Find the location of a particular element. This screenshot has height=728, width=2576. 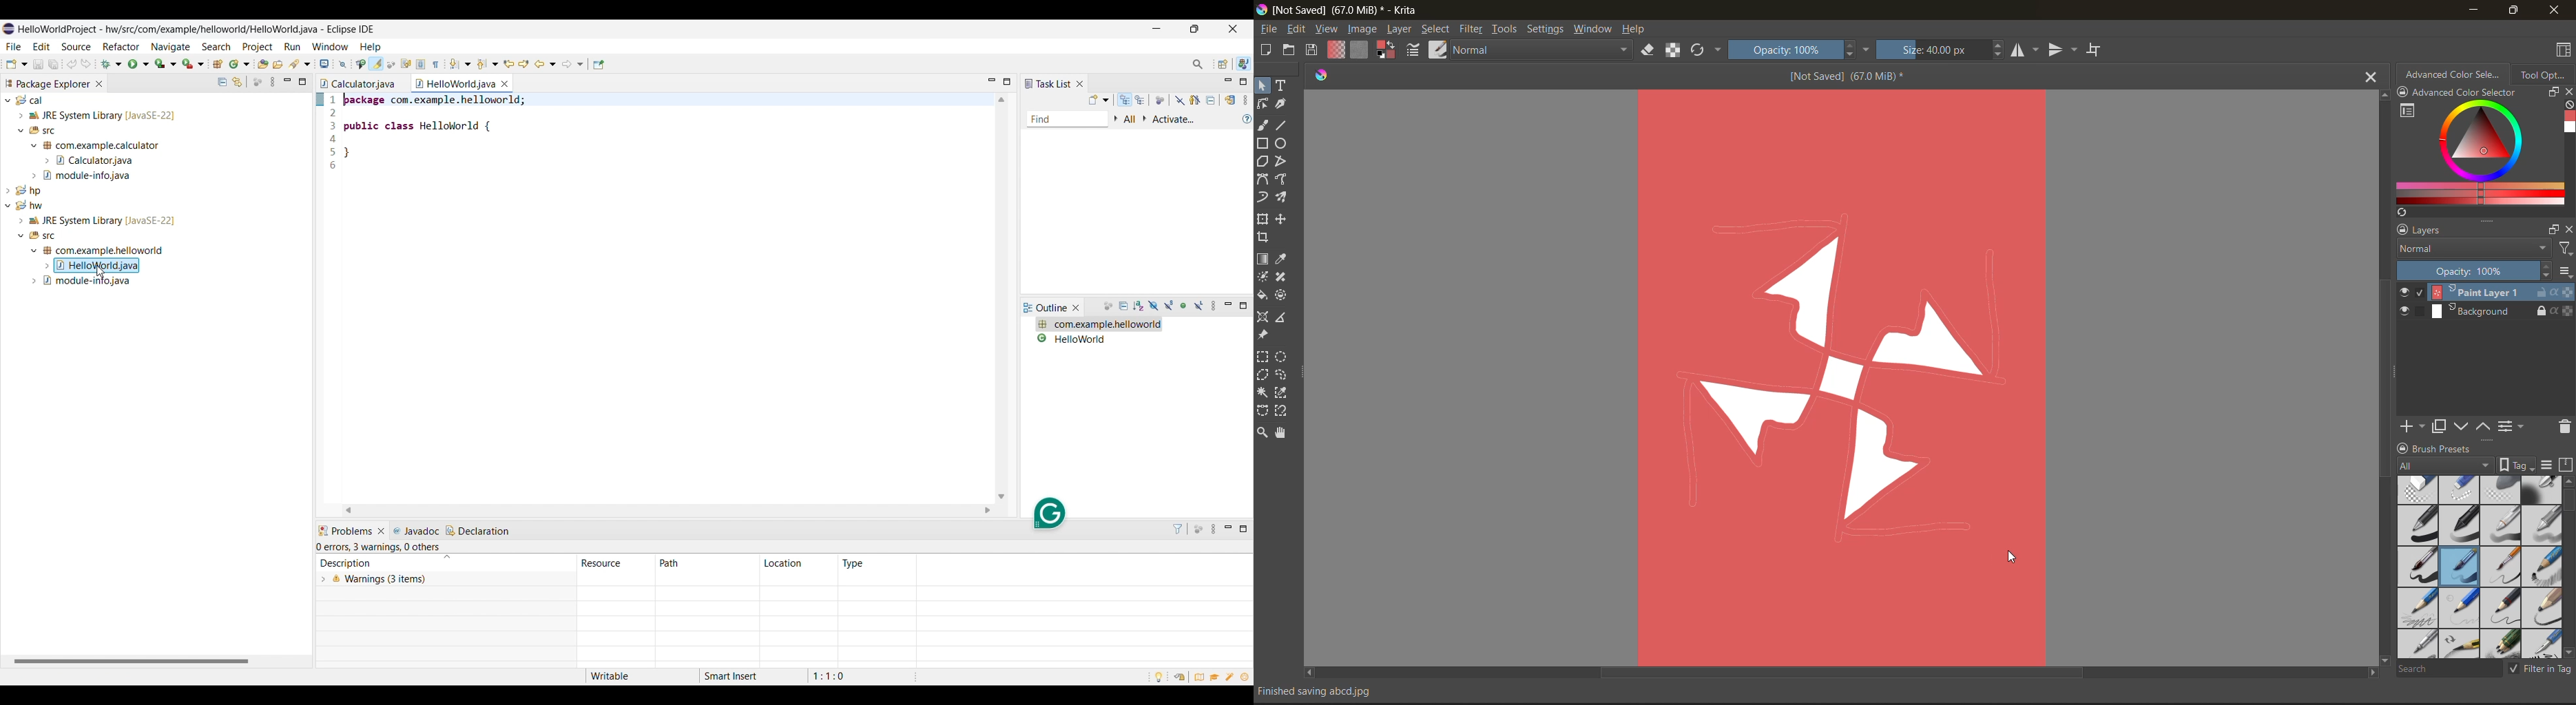

Search options is located at coordinates (300, 64).